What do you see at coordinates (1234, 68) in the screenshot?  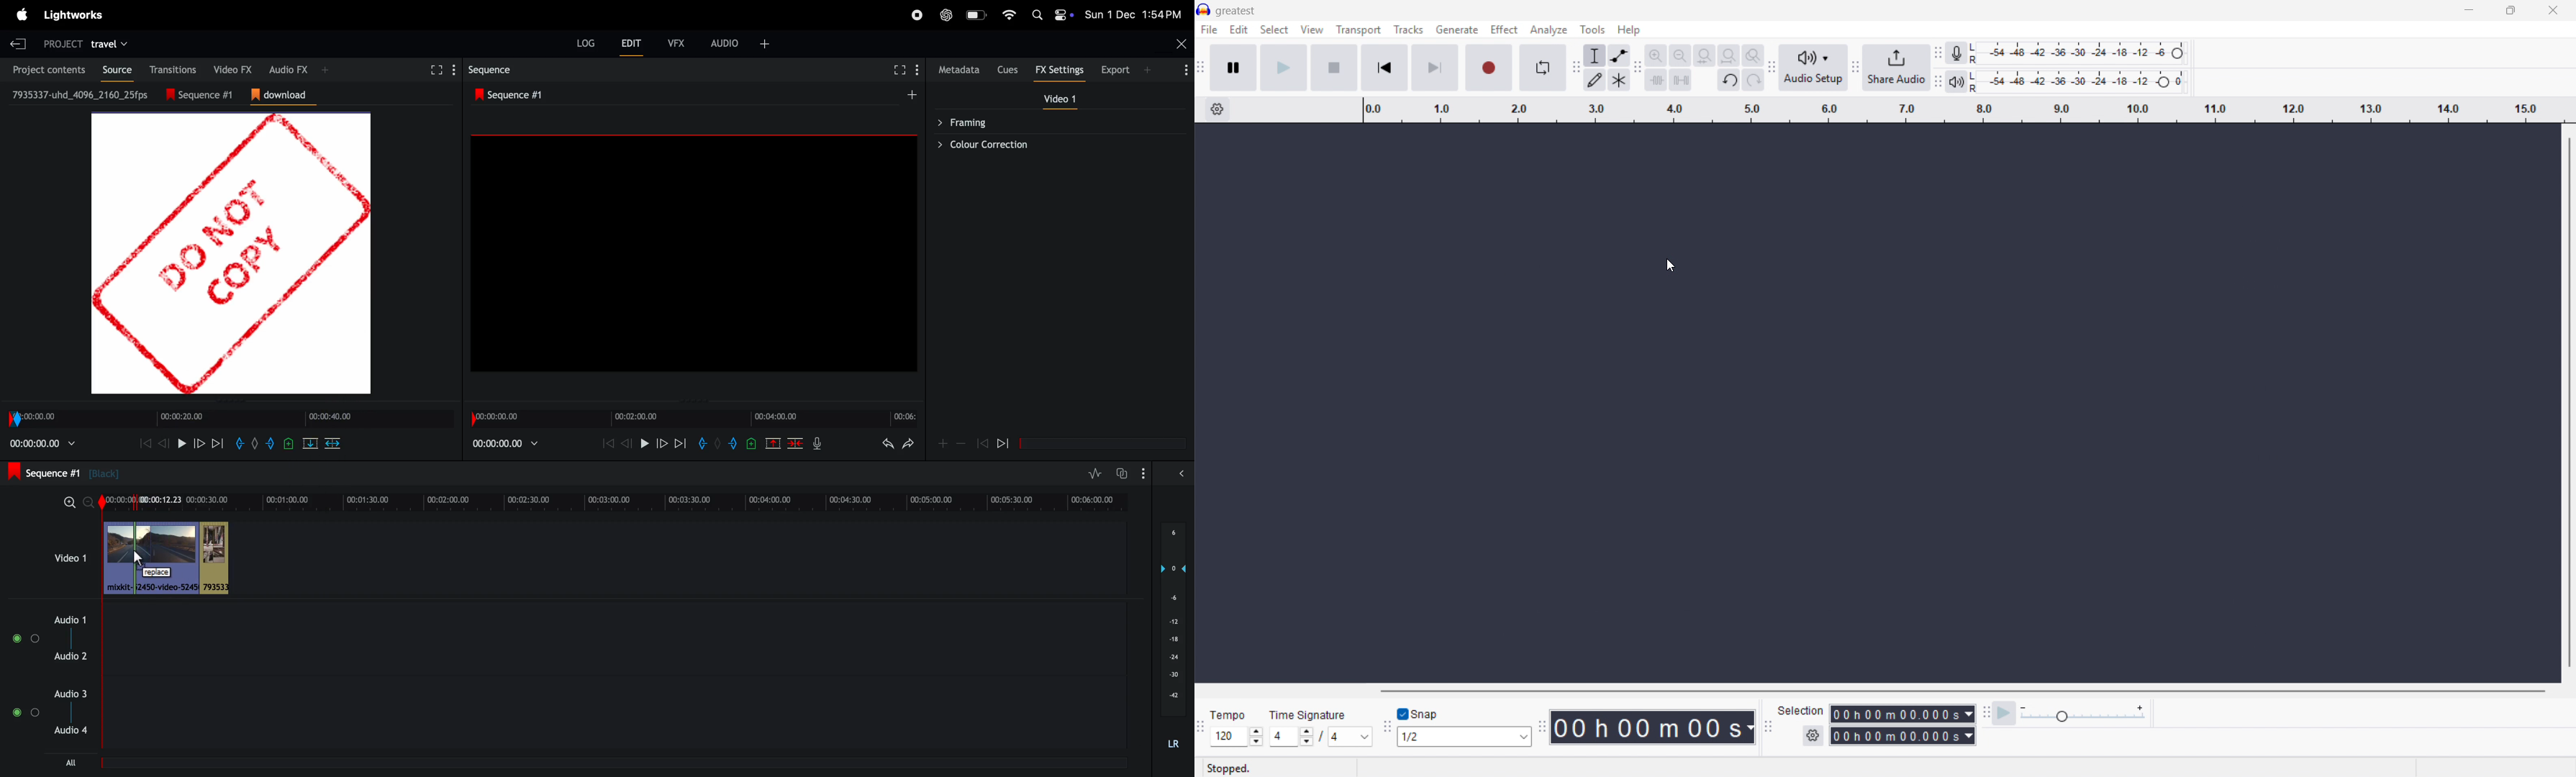 I see `Pause ` at bounding box center [1234, 68].